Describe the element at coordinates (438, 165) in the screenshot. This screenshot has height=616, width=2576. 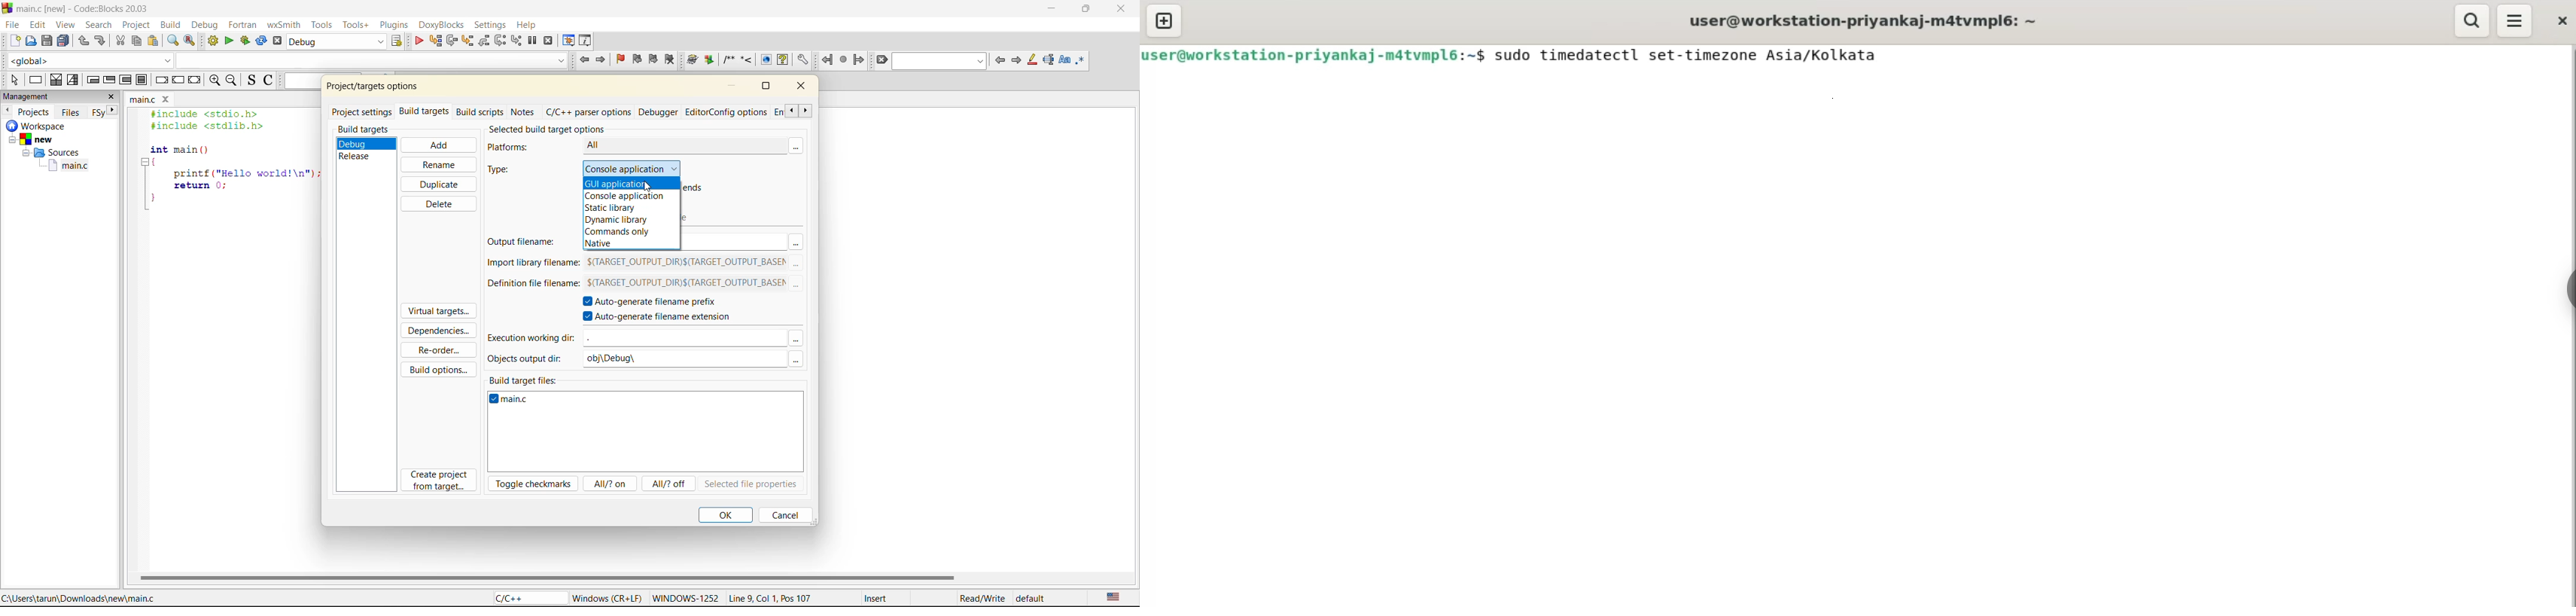
I see `rename` at that location.